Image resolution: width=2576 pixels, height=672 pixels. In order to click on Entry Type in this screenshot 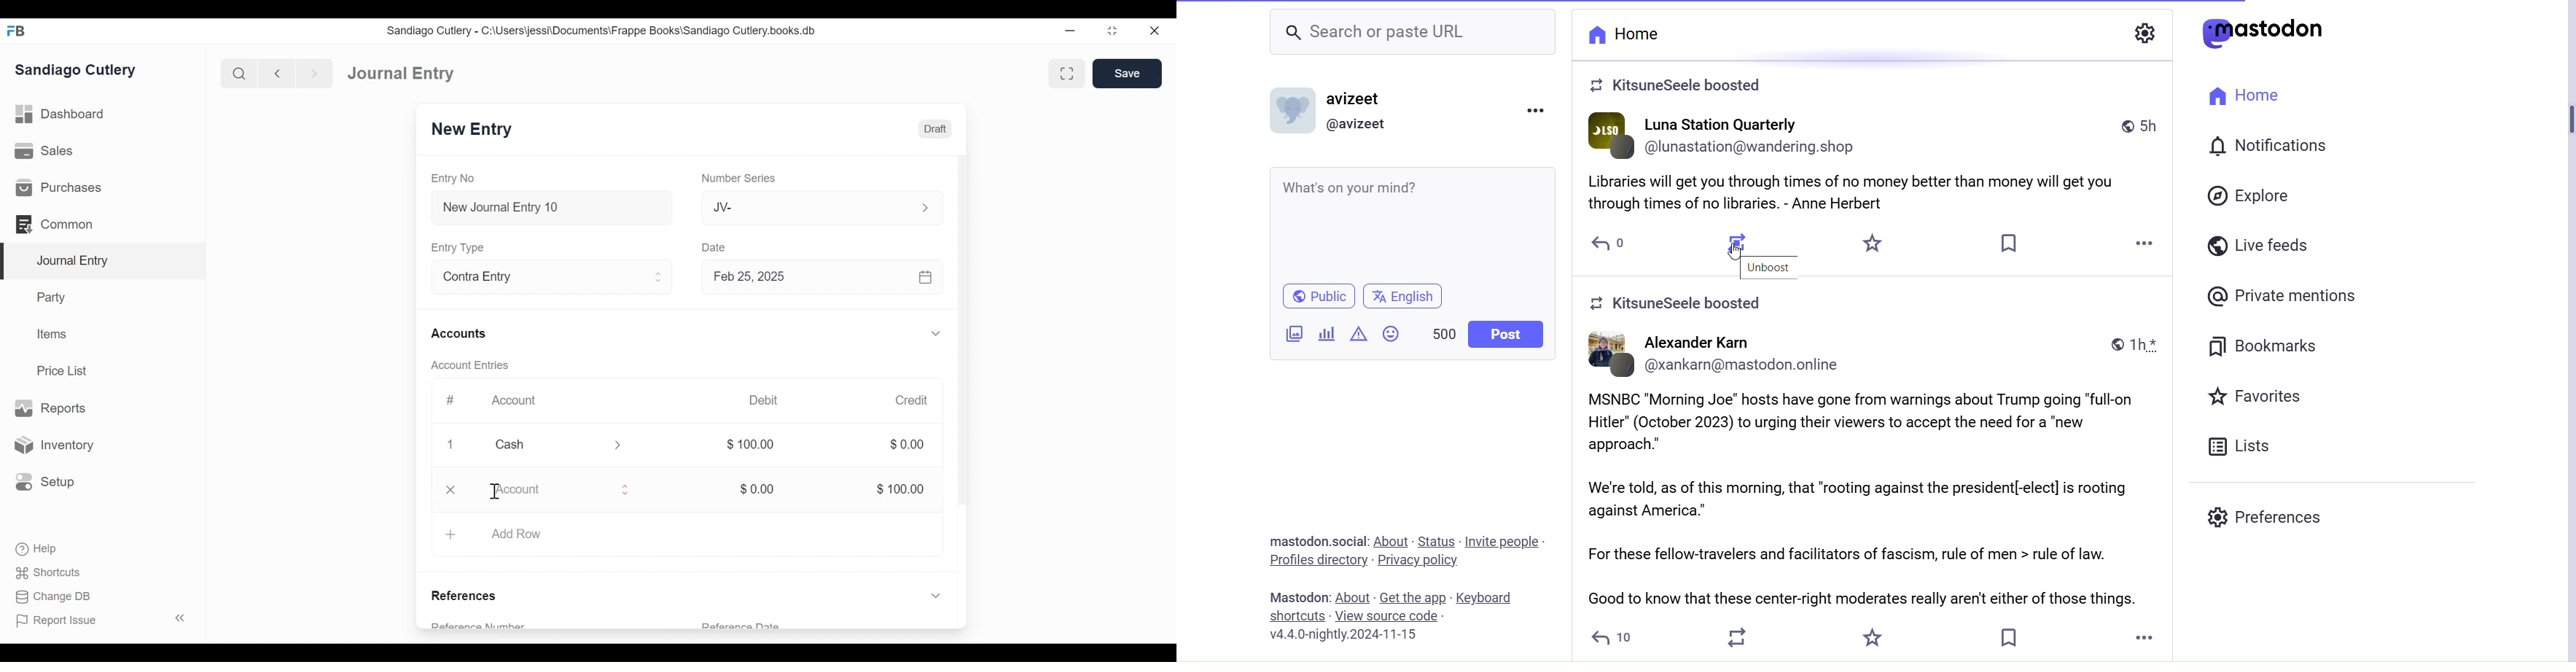, I will do `click(461, 247)`.